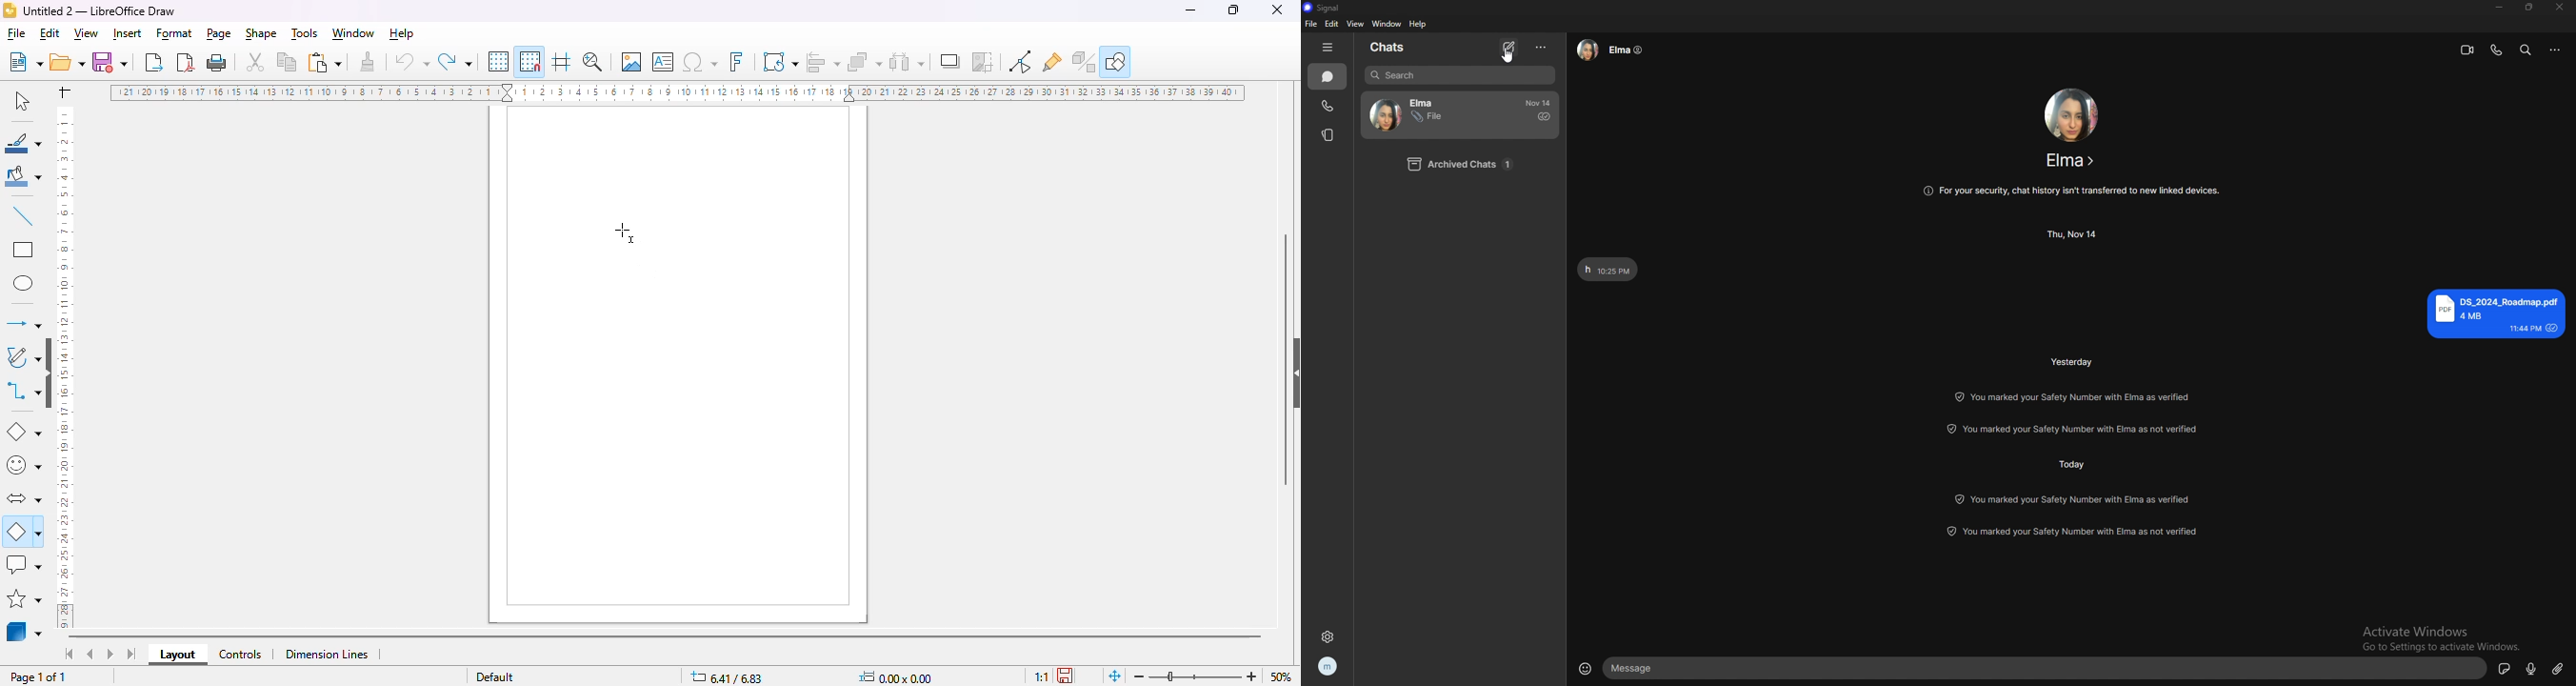 This screenshot has width=2576, height=700. I want to click on align objects, so click(824, 61).